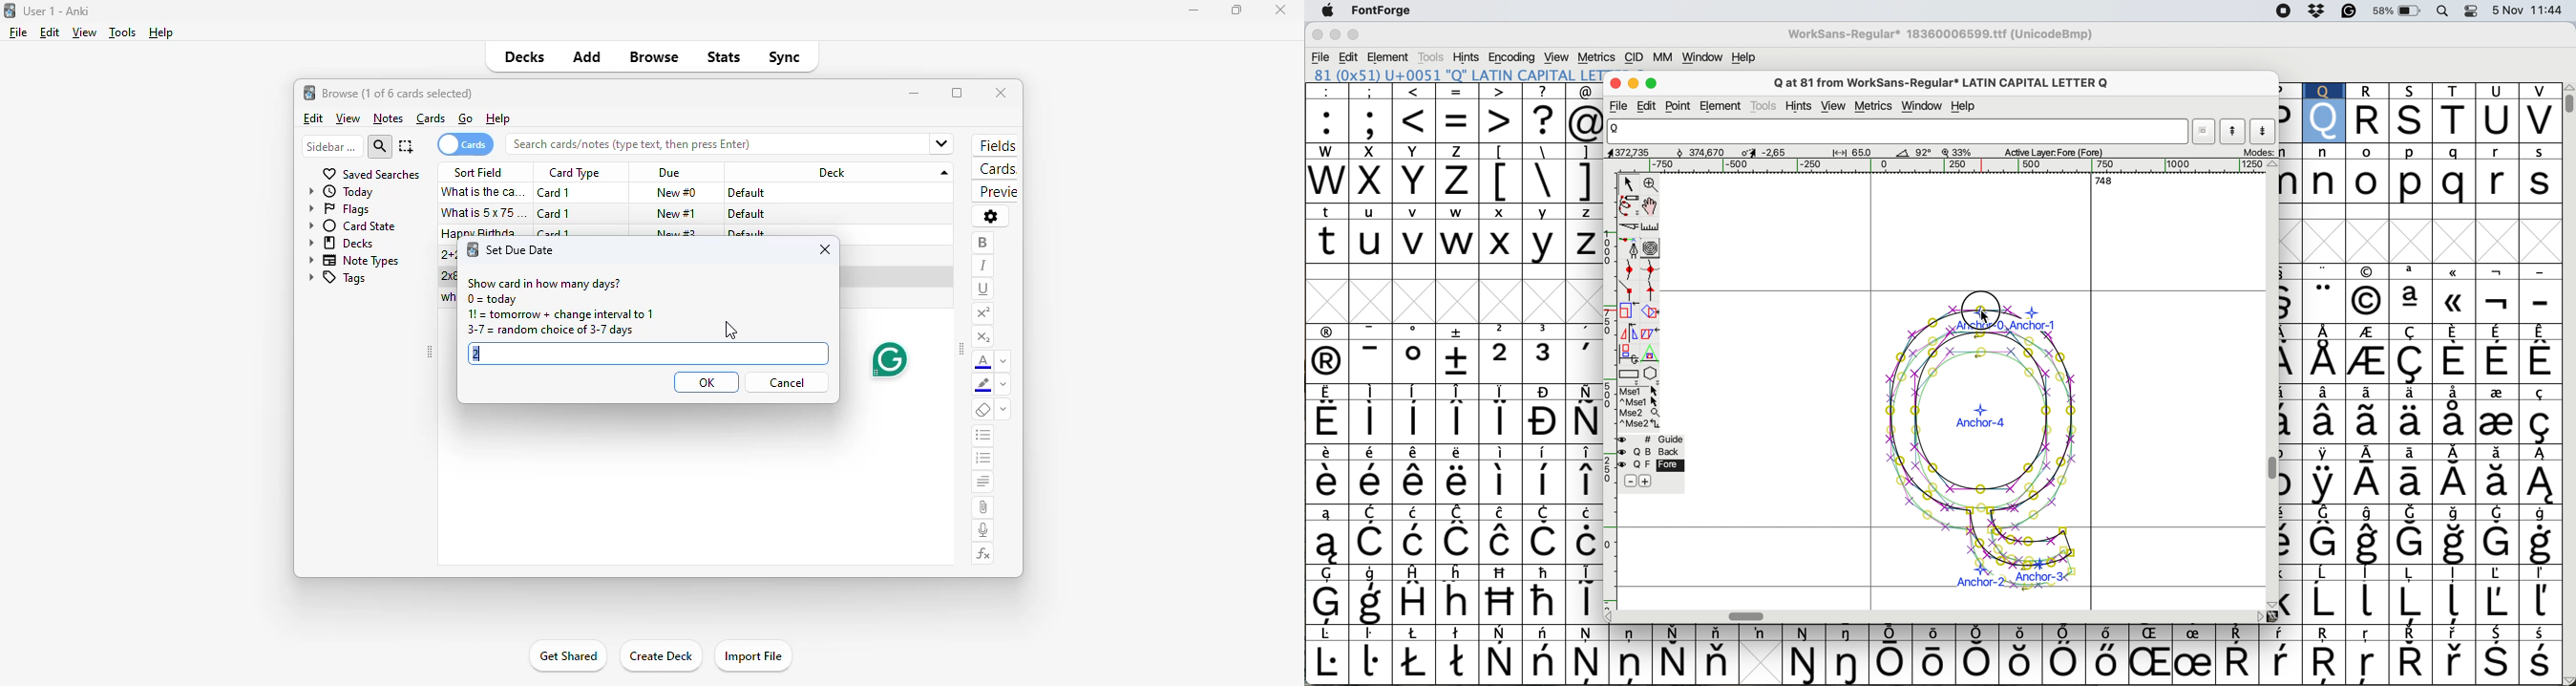 The image size is (2576, 700). What do you see at coordinates (1681, 106) in the screenshot?
I see `point` at bounding box center [1681, 106].